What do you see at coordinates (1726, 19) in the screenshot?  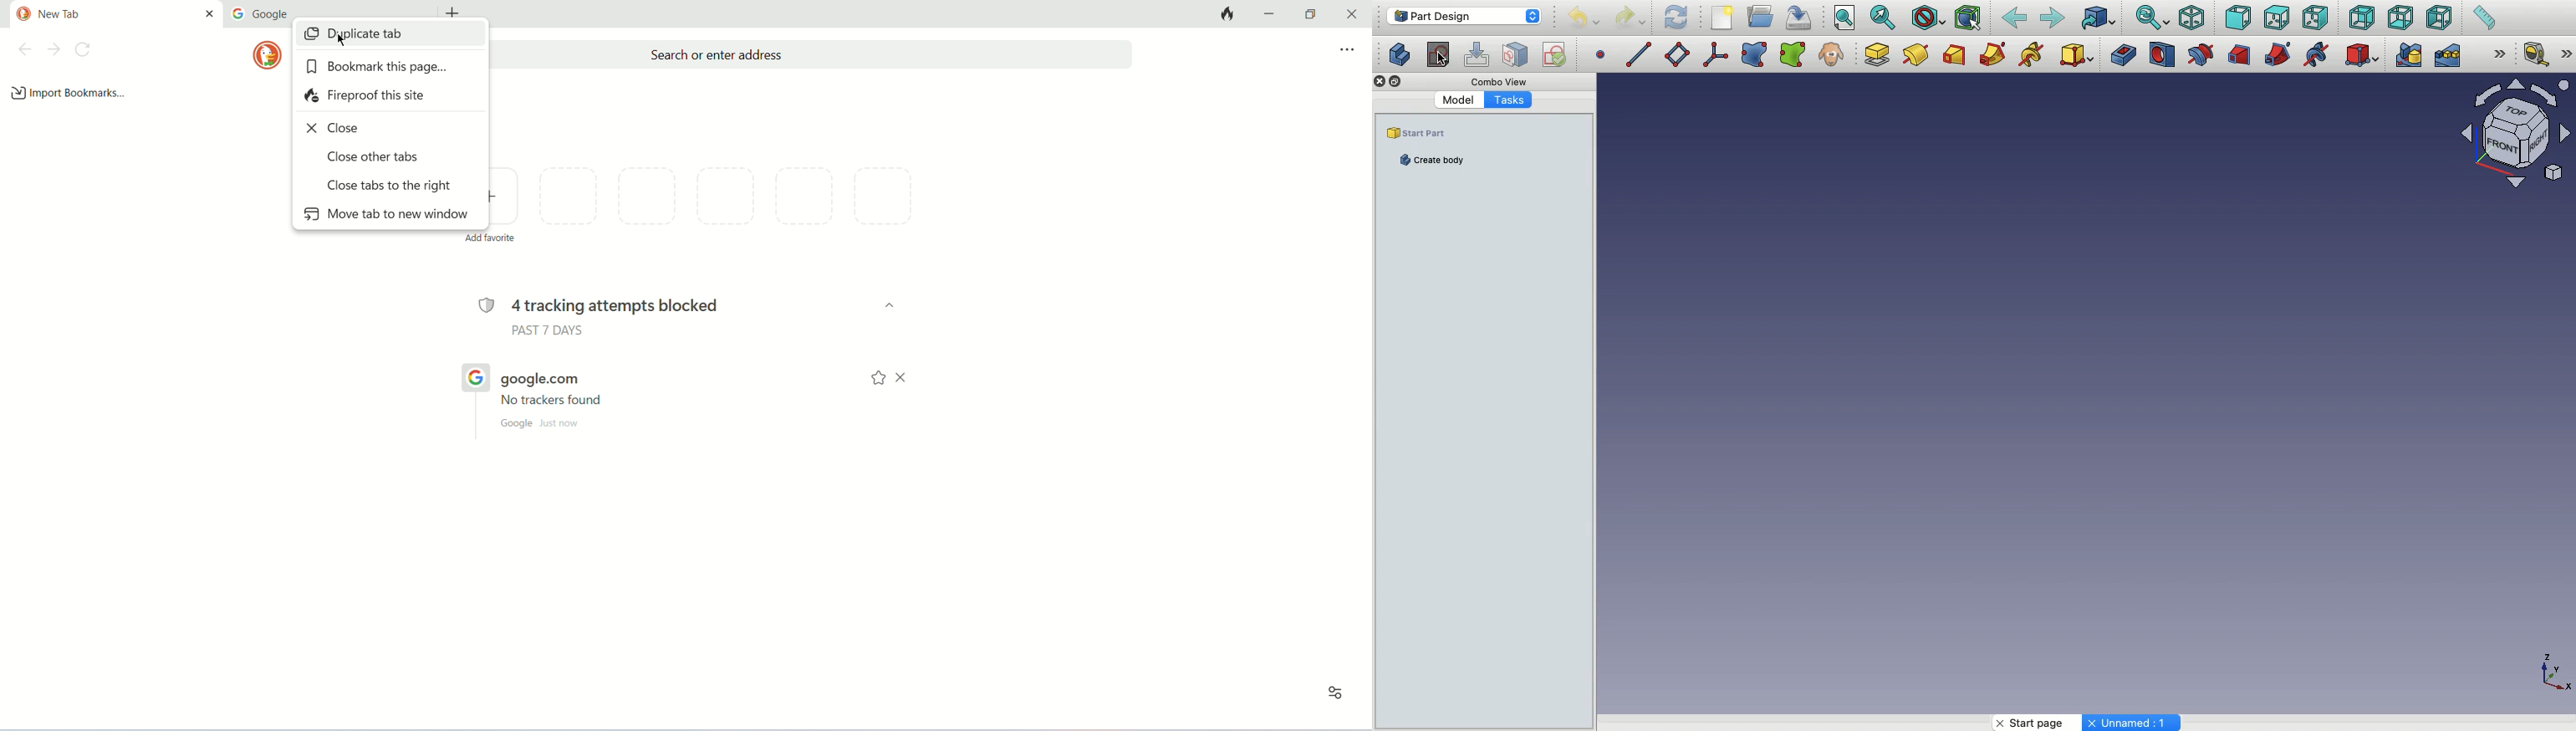 I see `New` at bounding box center [1726, 19].